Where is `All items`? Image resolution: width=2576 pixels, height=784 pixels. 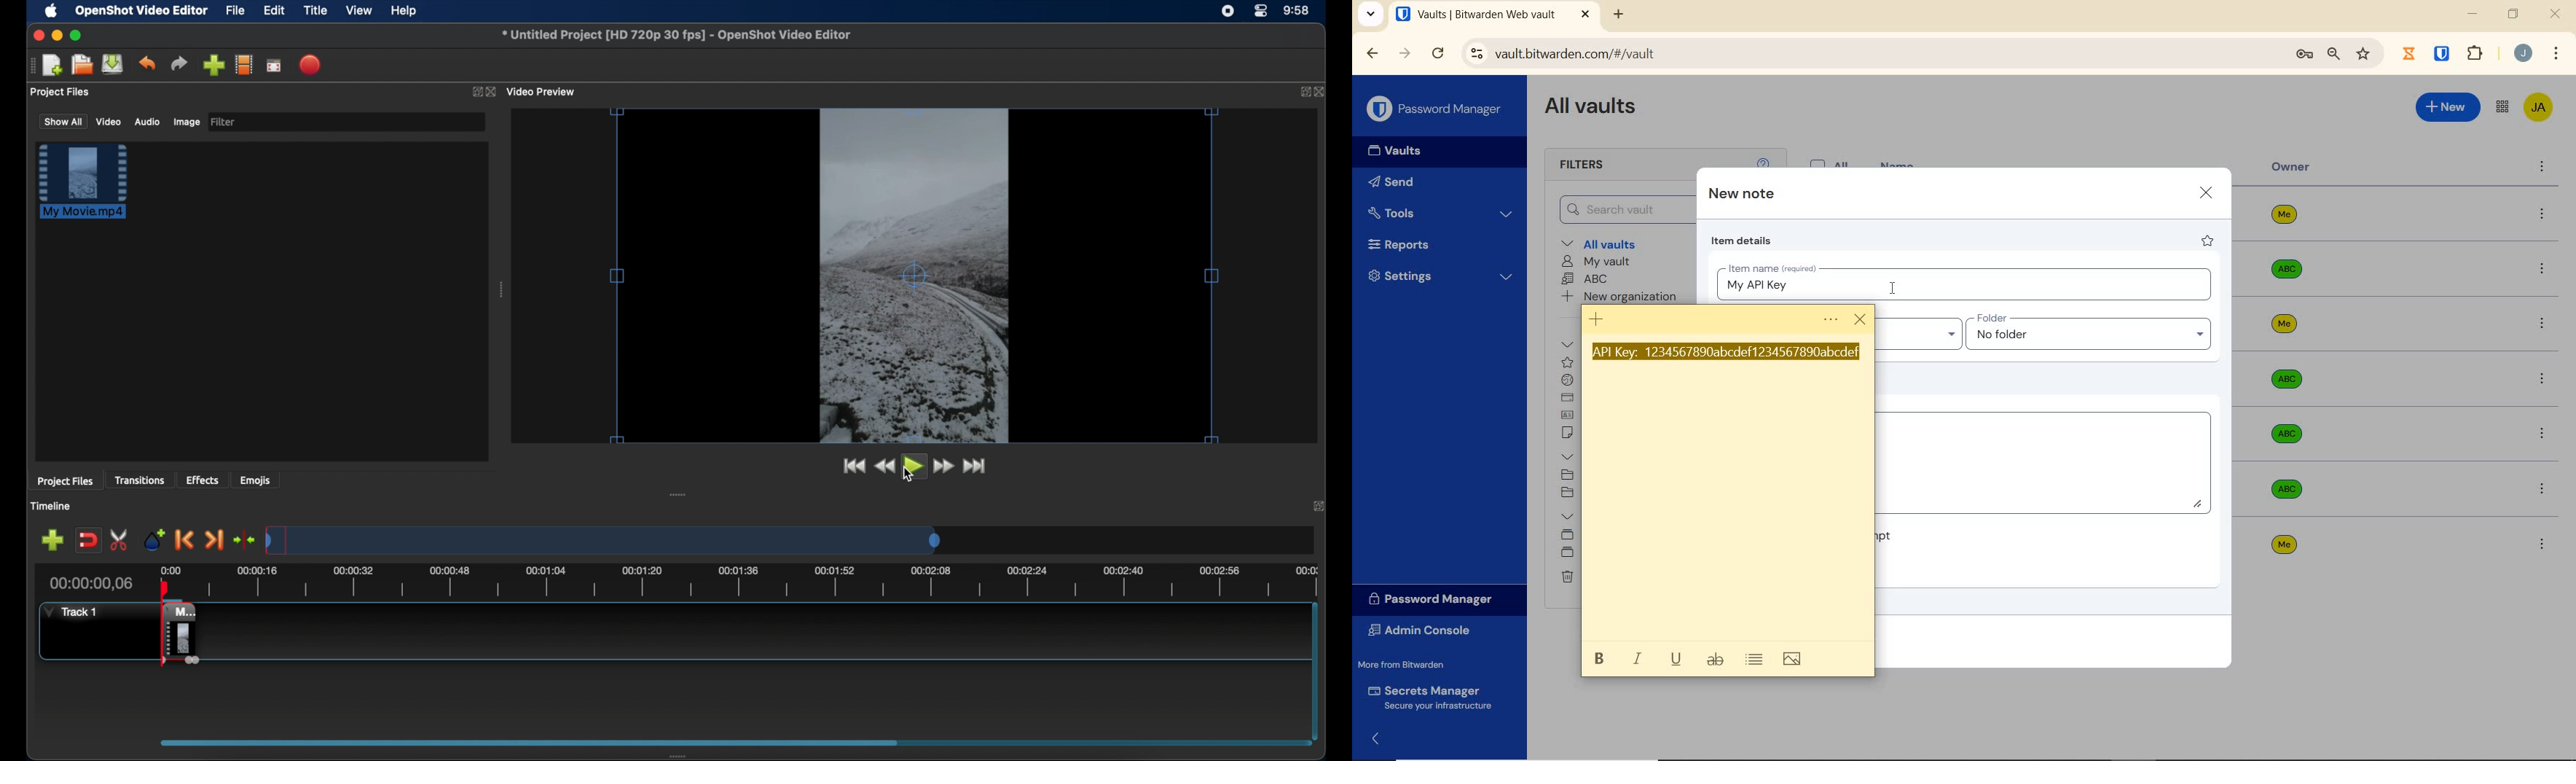
All items is located at coordinates (1569, 346).